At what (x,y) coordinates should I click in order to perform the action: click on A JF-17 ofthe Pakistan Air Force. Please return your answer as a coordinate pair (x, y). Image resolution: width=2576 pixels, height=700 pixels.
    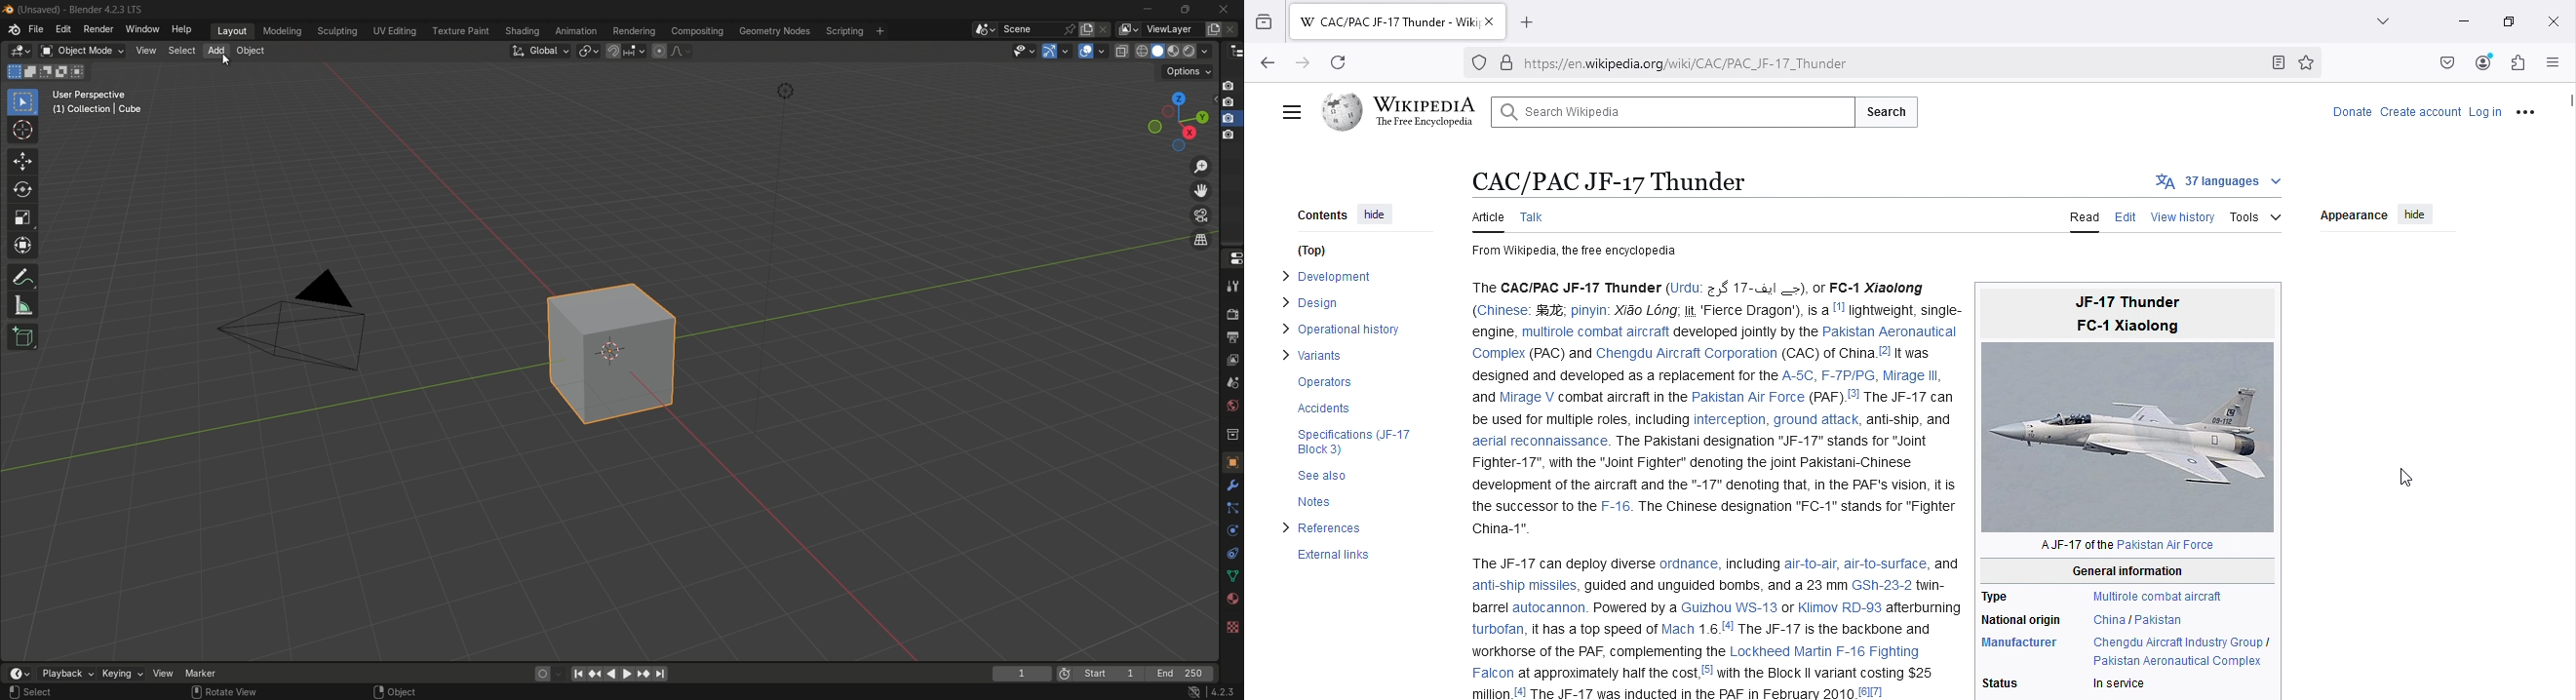
    Looking at the image, I should click on (2099, 548).